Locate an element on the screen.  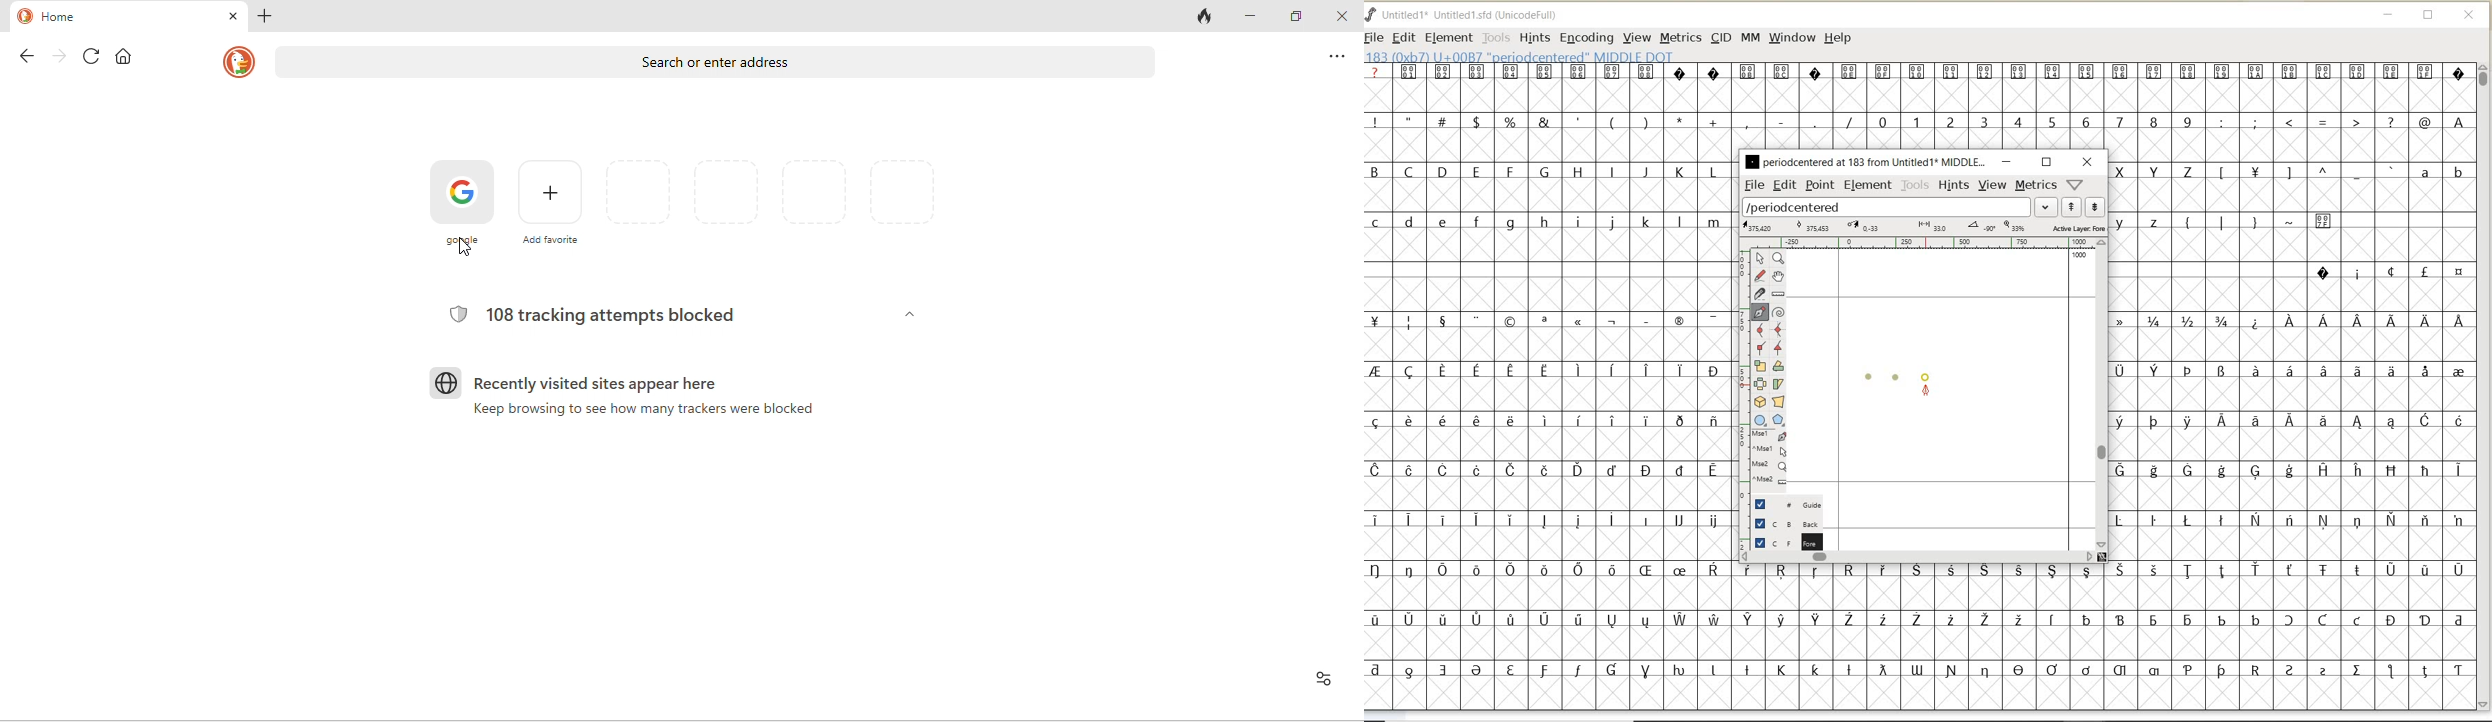
help/window is located at coordinates (2074, 185).